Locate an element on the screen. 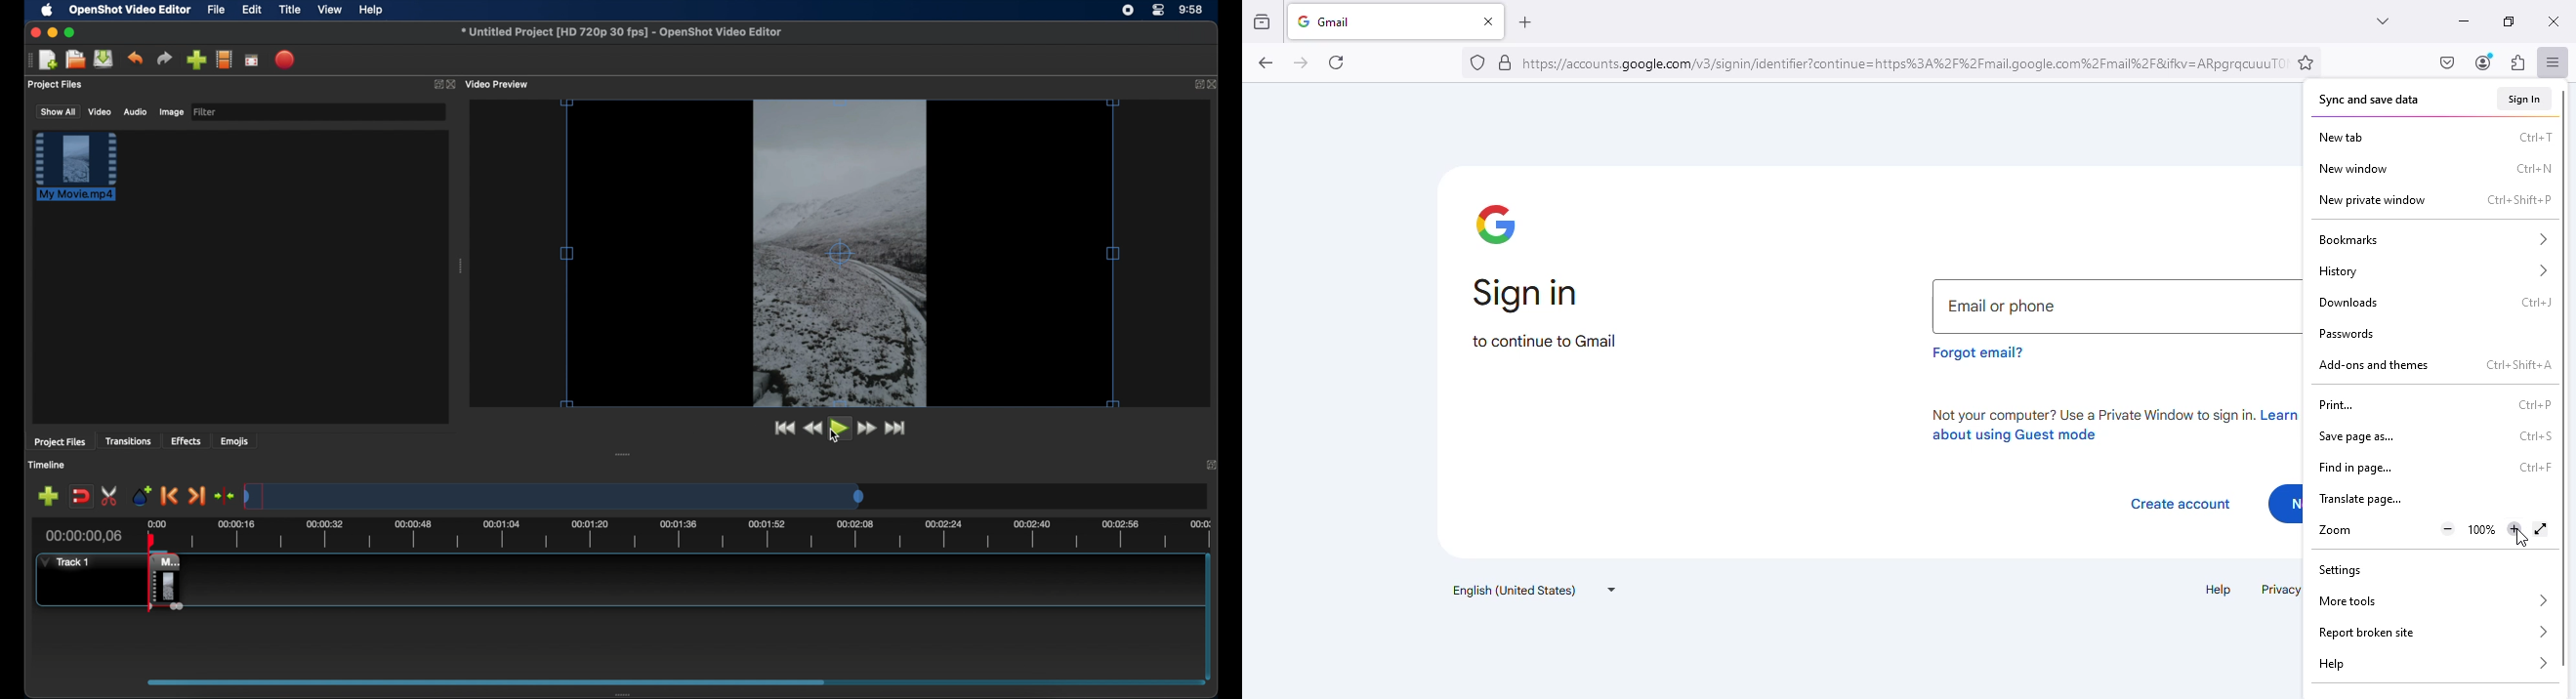  next is located at coordinates (2284, 505).